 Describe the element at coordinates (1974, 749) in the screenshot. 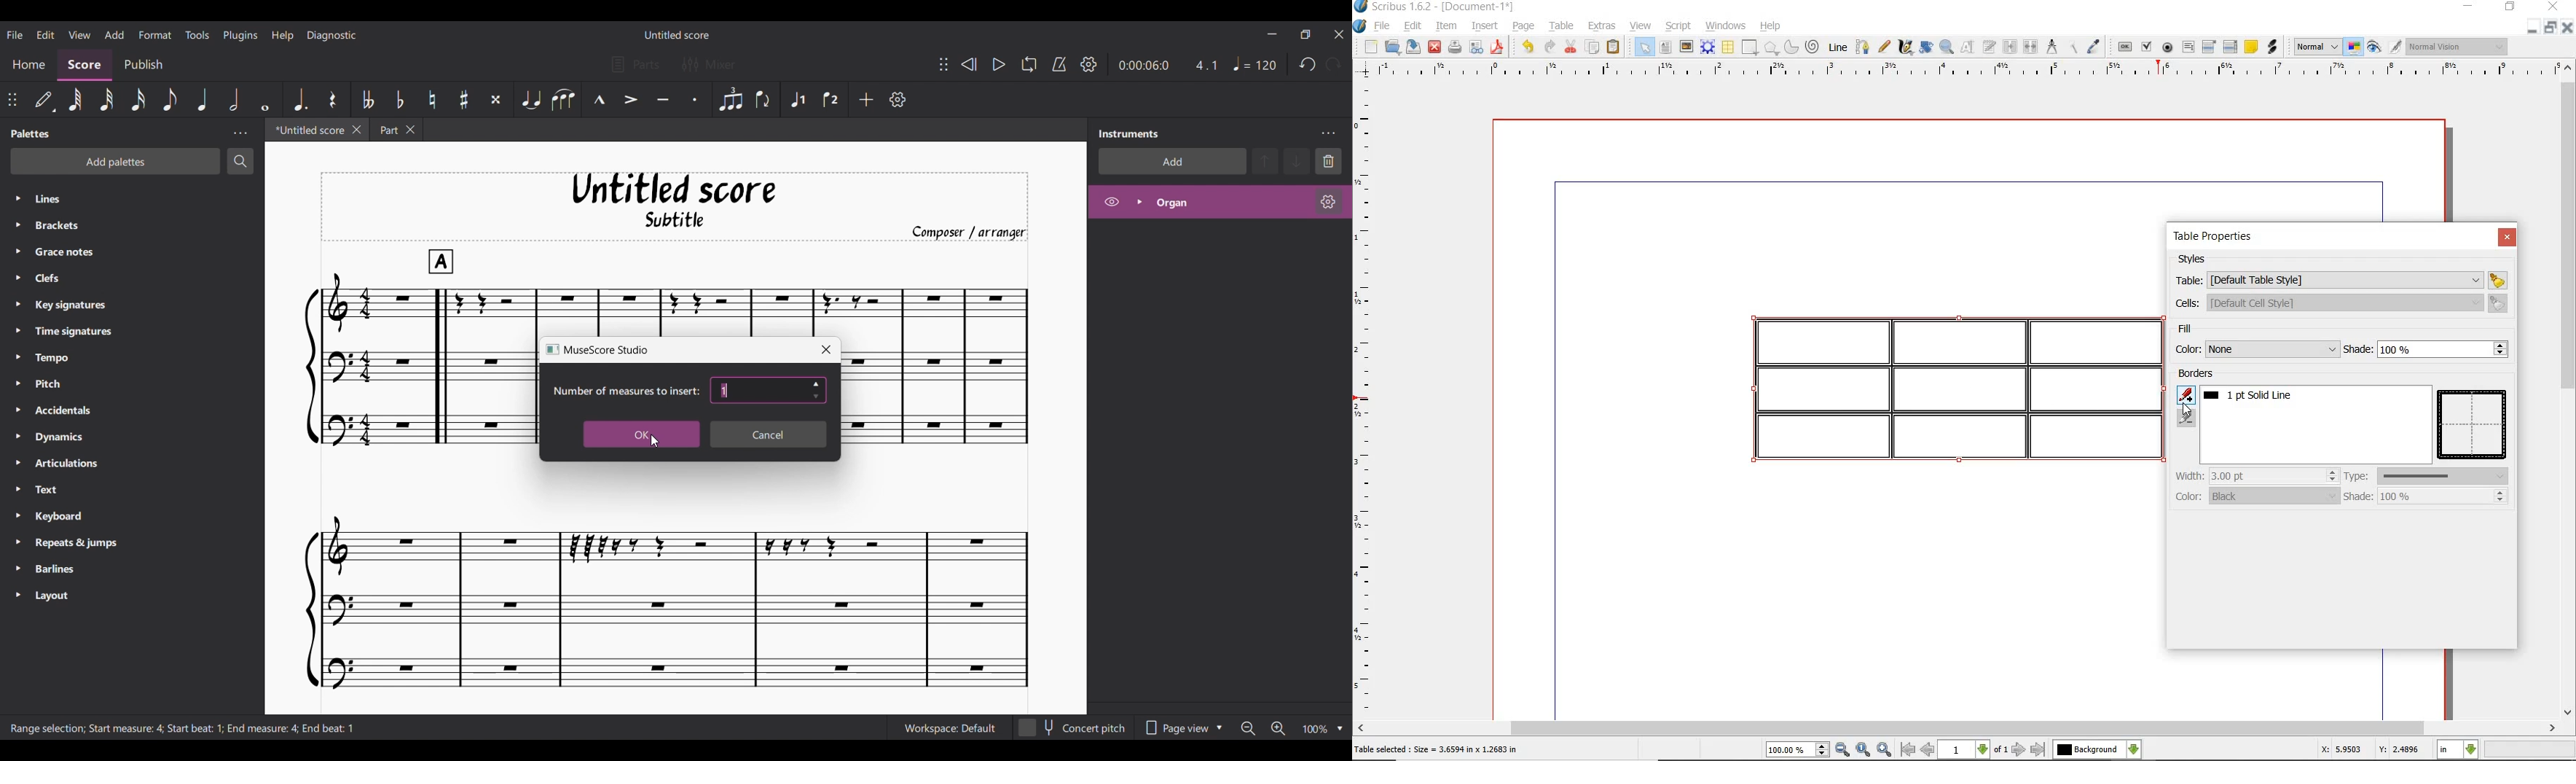

I see `select current page` at that location.